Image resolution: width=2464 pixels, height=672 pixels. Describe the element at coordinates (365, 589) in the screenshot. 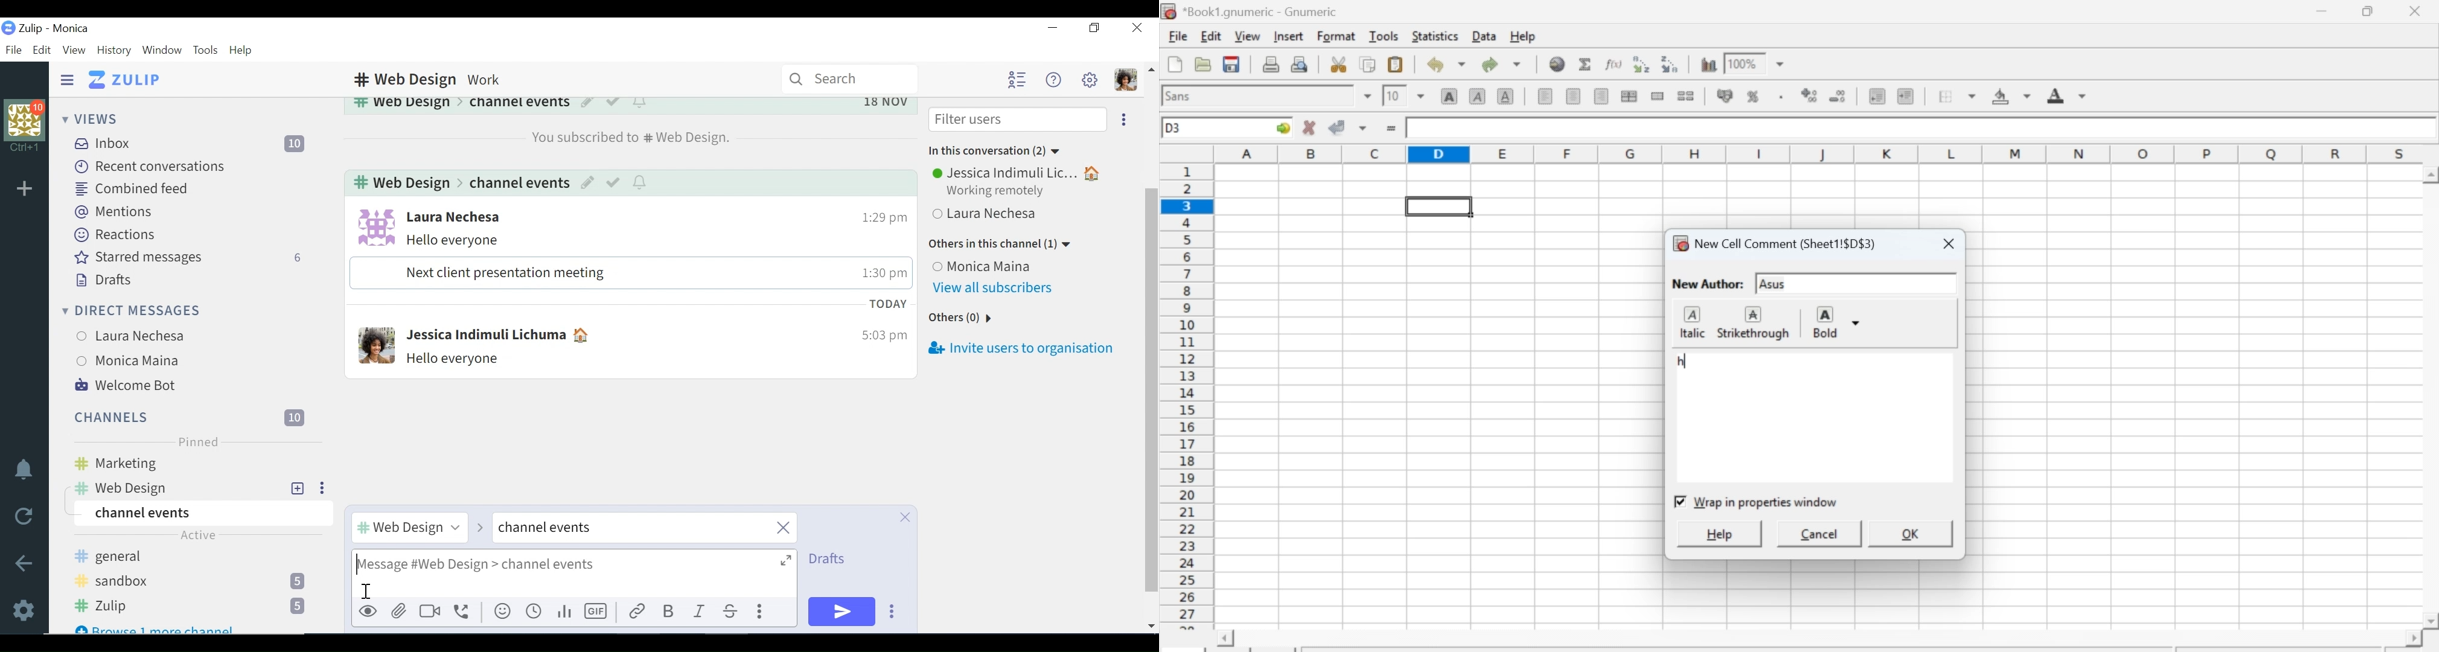

I see `cursor` at that location.